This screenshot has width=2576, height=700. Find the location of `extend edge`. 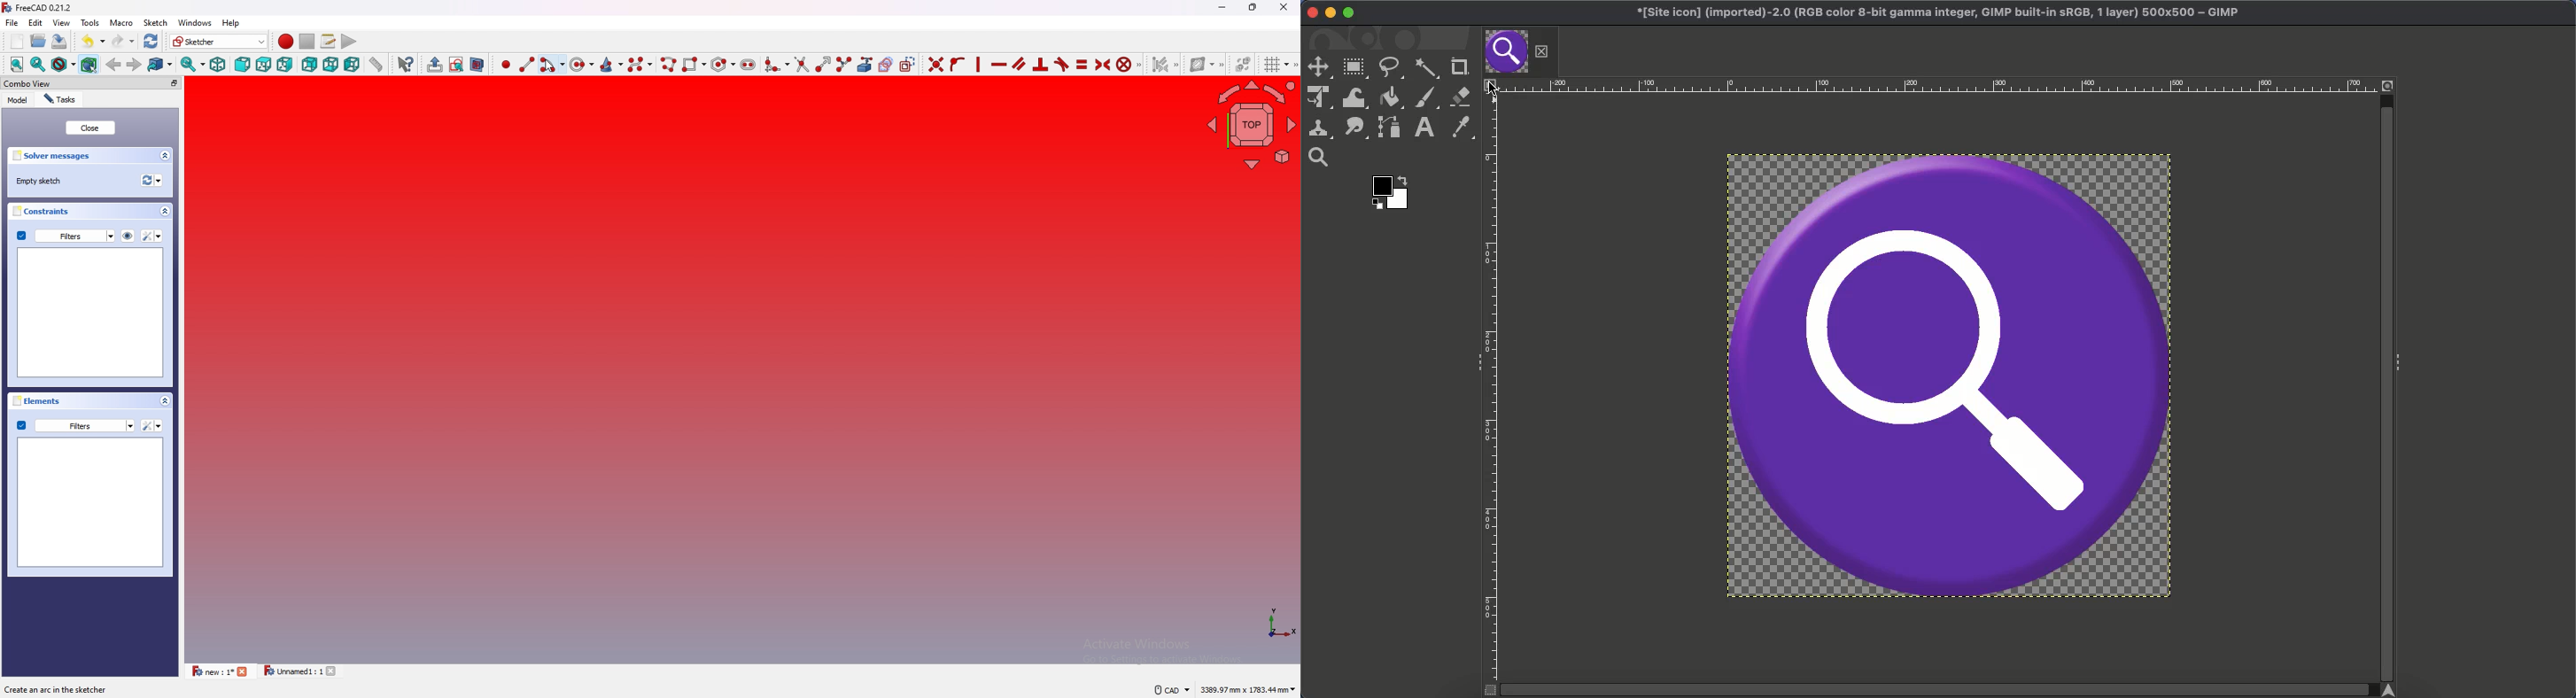

extend edge is located at coordinates (821, 64).